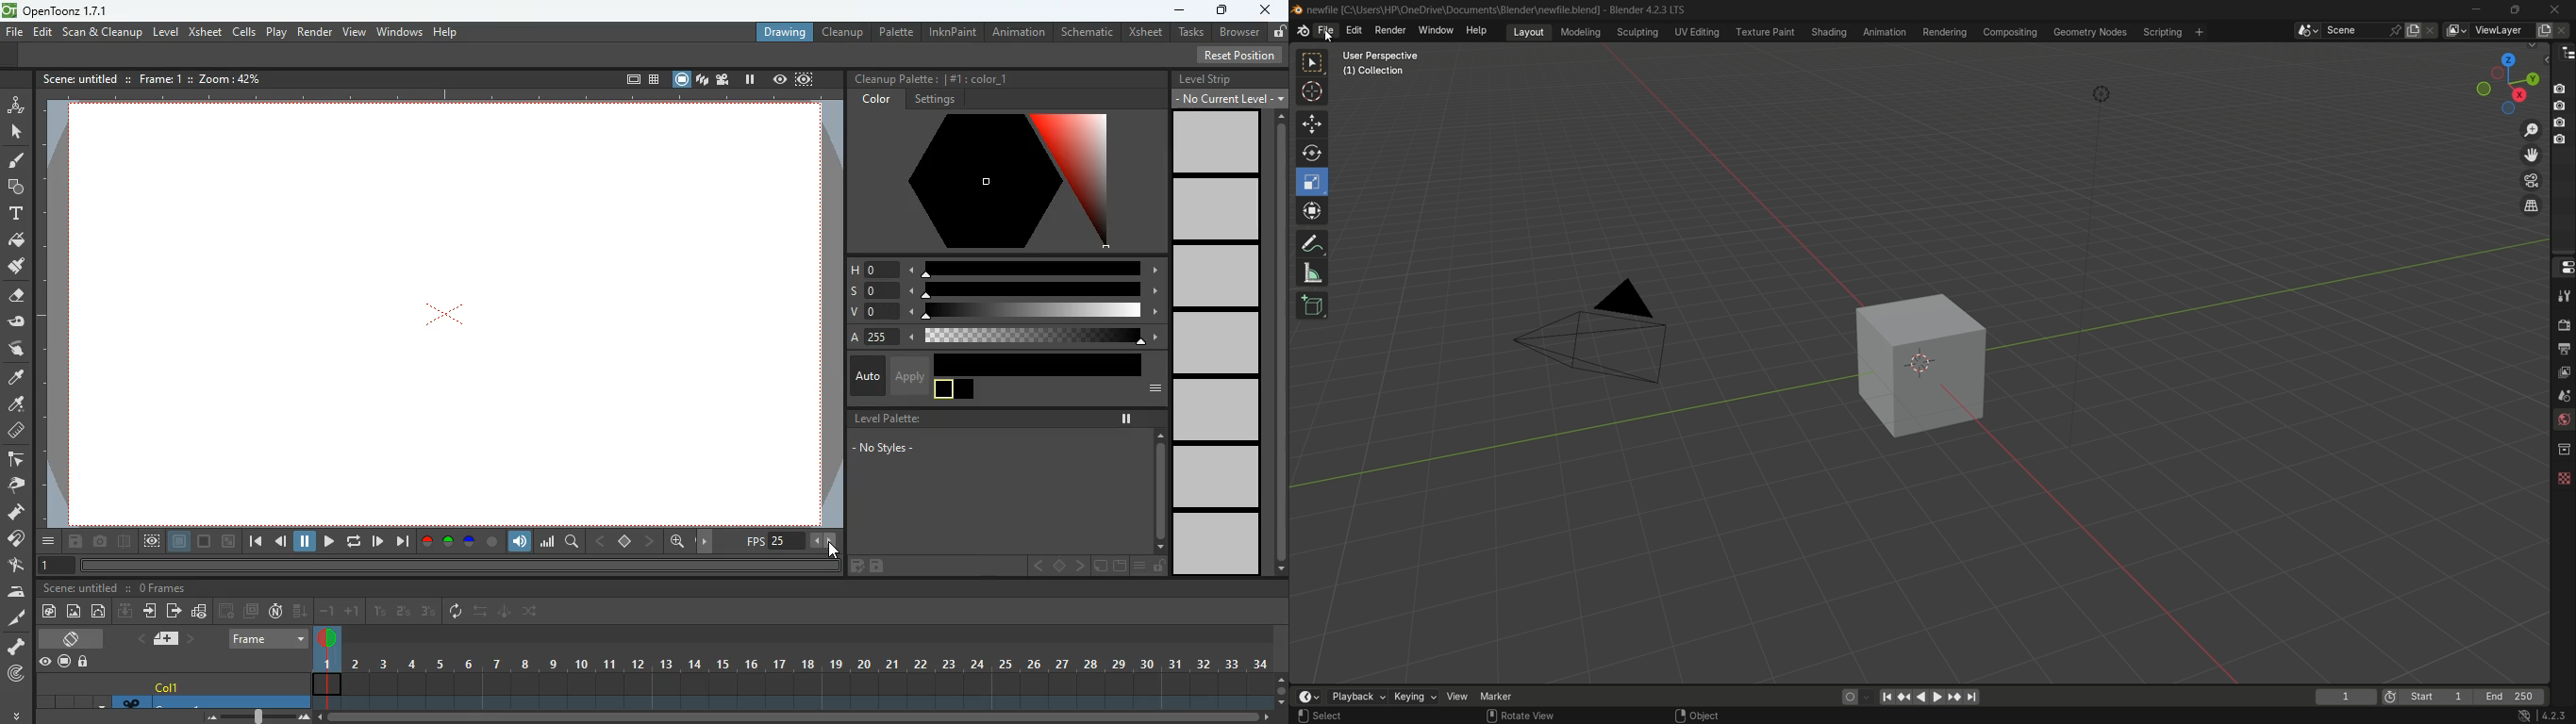 This screenshot has height=728, width=2576. What do you see at coordinates (1529, 31) in the screenshot?
I see `layout menu` at bounding box center [1529, 31].